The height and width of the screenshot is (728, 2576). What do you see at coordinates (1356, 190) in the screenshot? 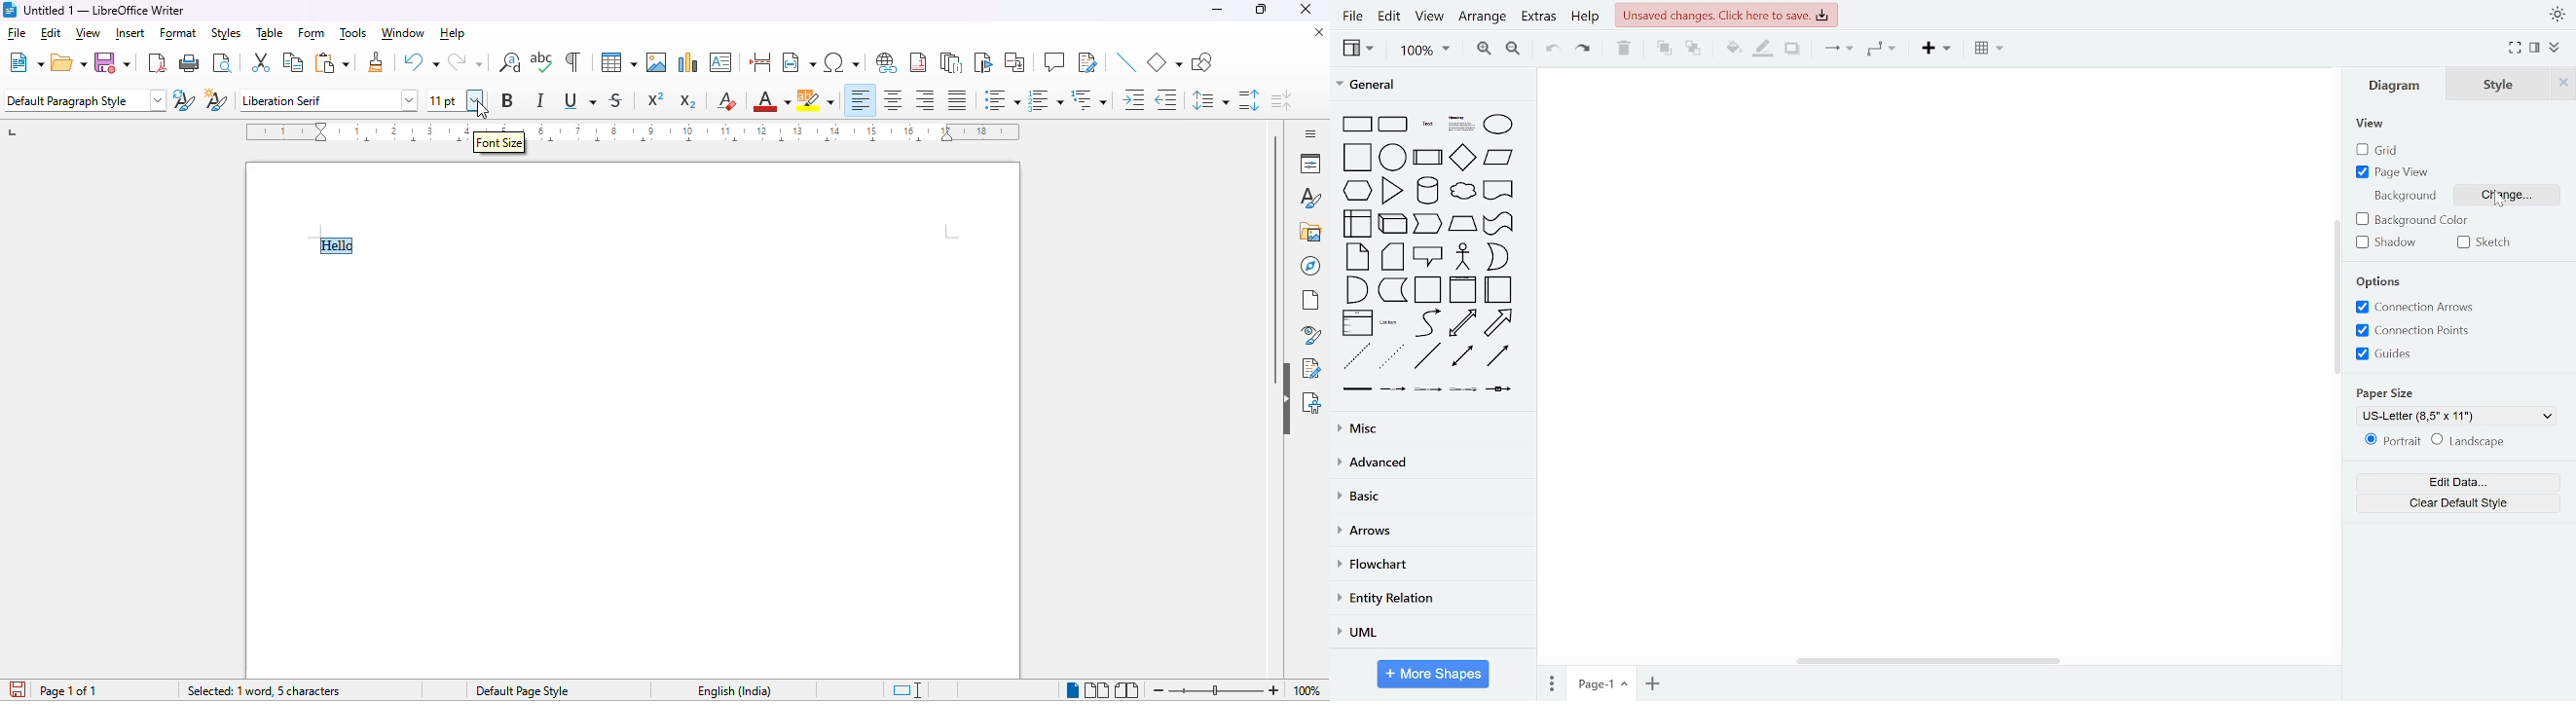
I see `general shapes` at bounding box center [1356, 190].